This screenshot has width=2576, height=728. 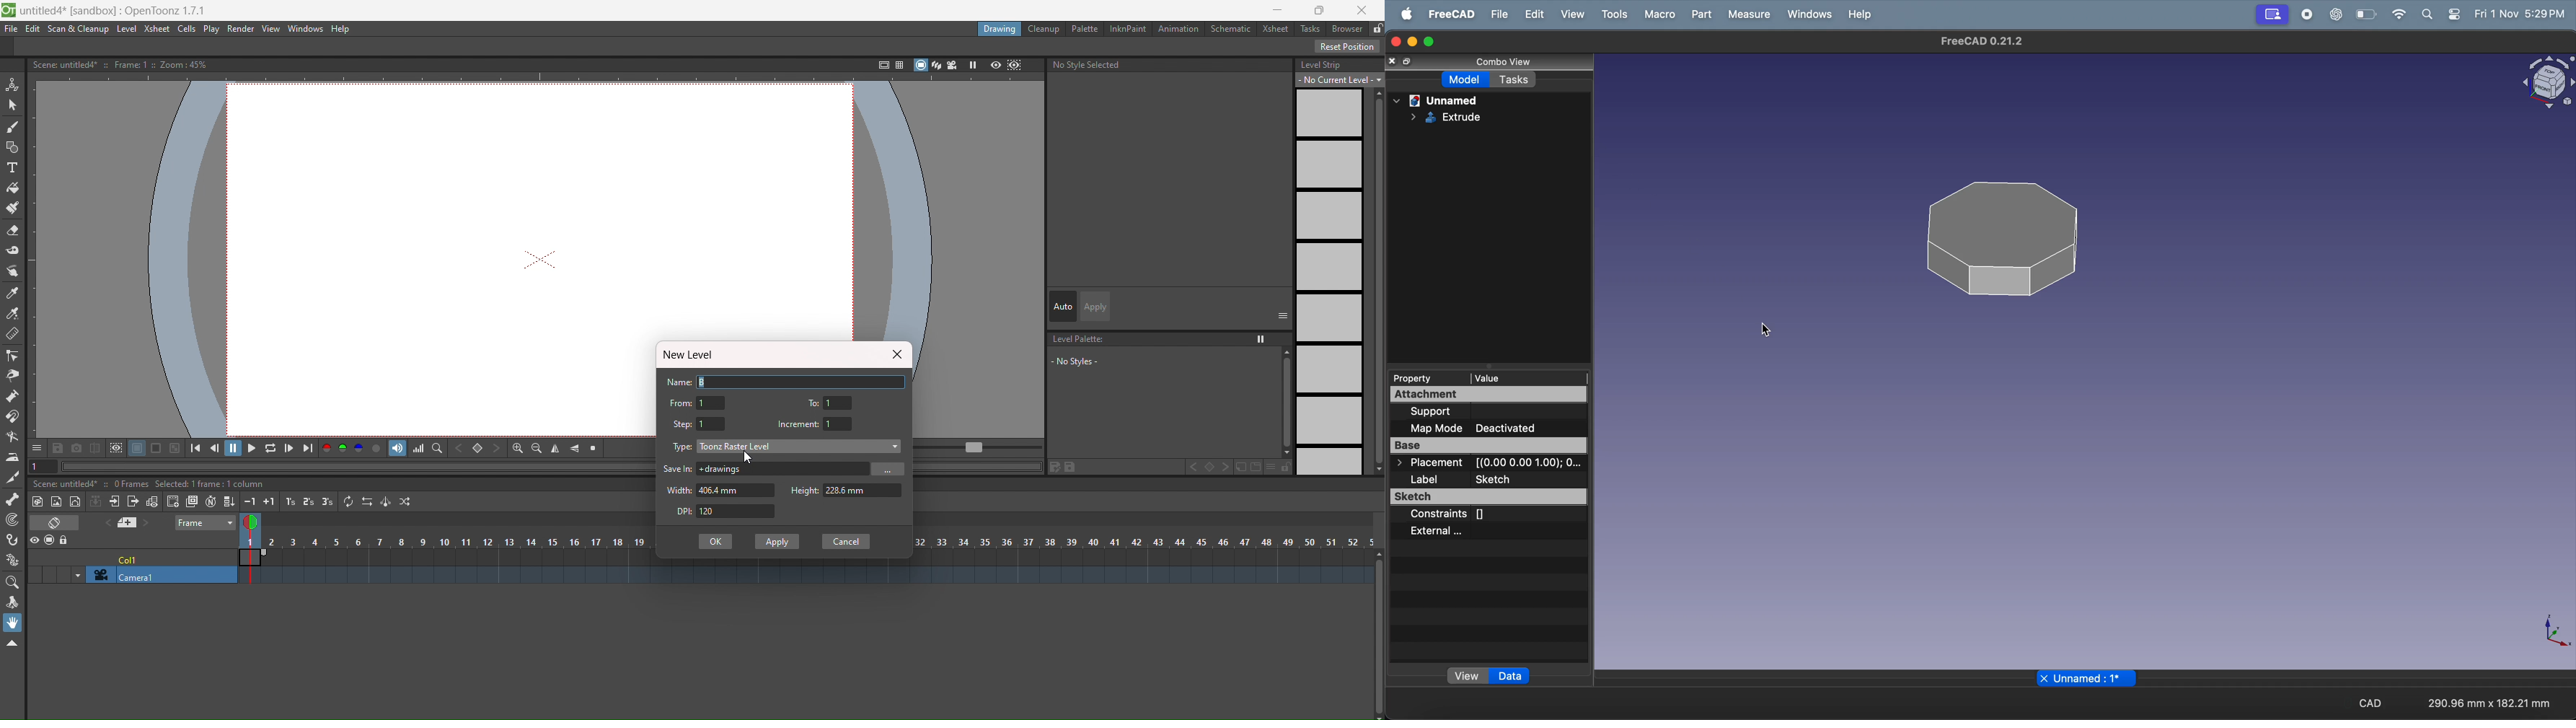 I want to click on , so click(x=594, y=449).